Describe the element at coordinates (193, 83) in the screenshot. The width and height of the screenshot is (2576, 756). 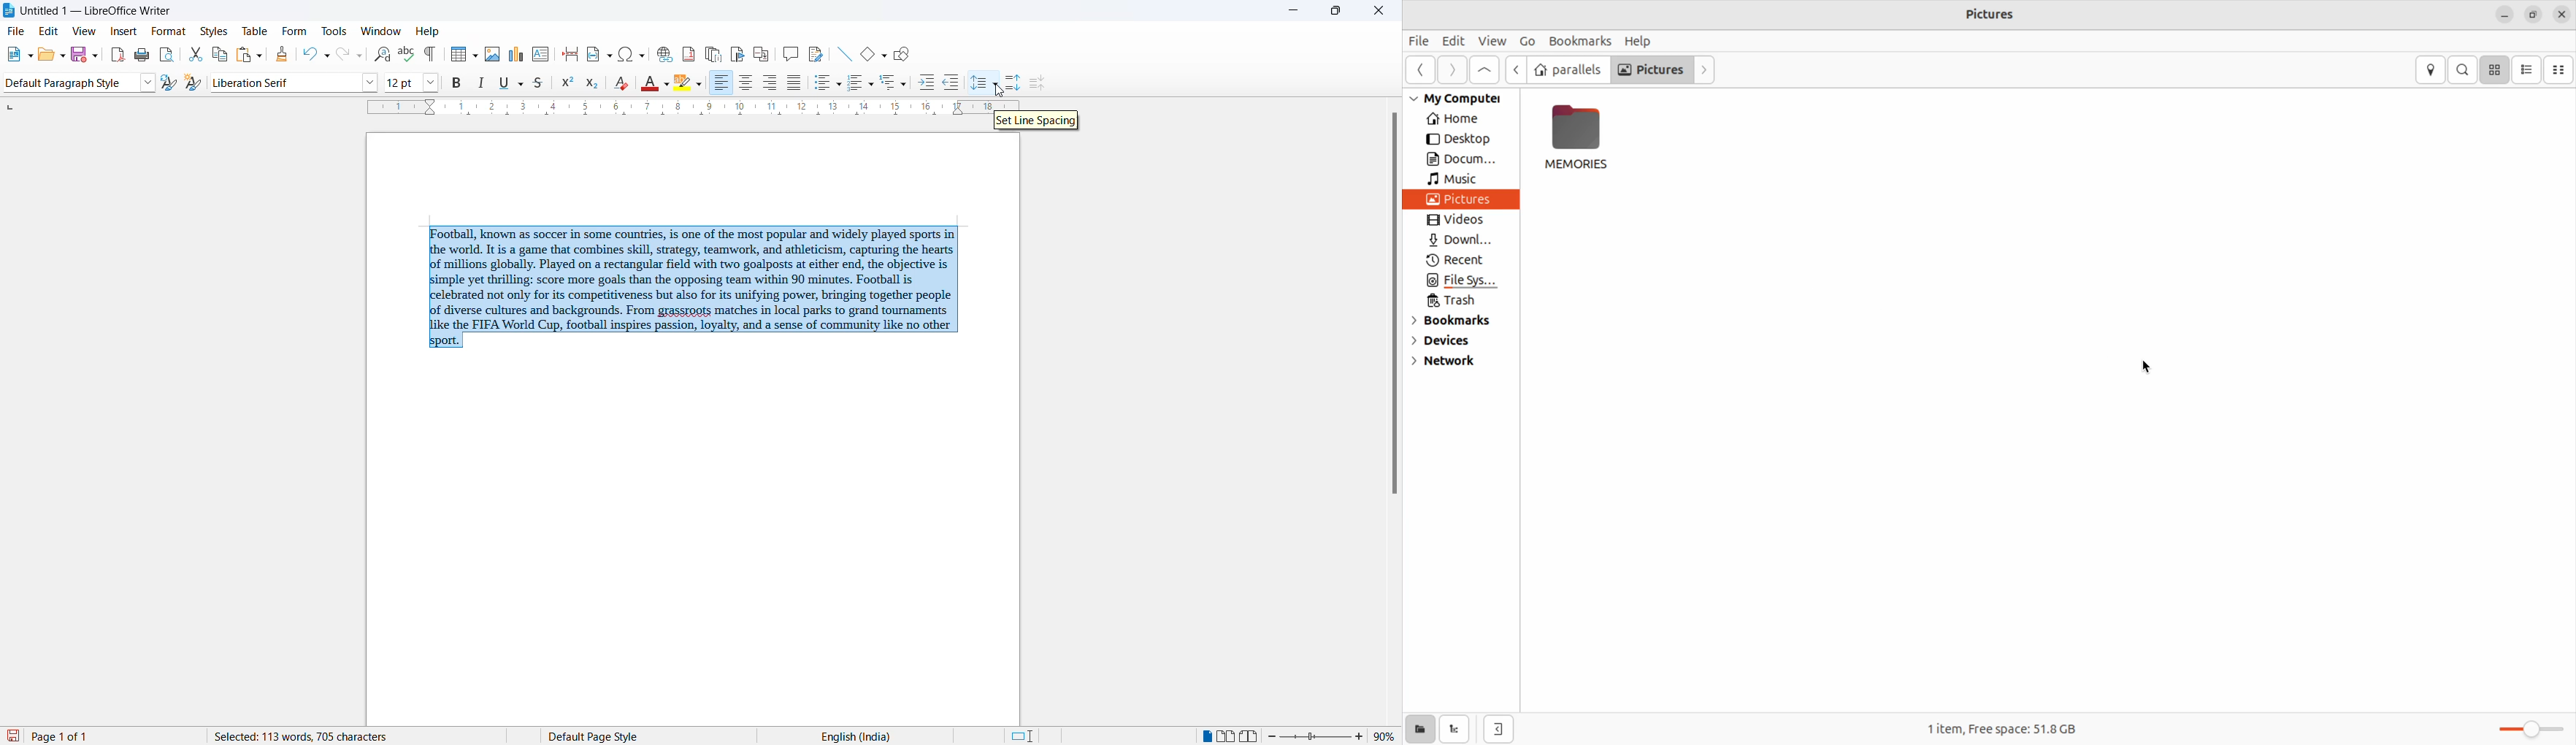
I see `create new style from selections` at that location.